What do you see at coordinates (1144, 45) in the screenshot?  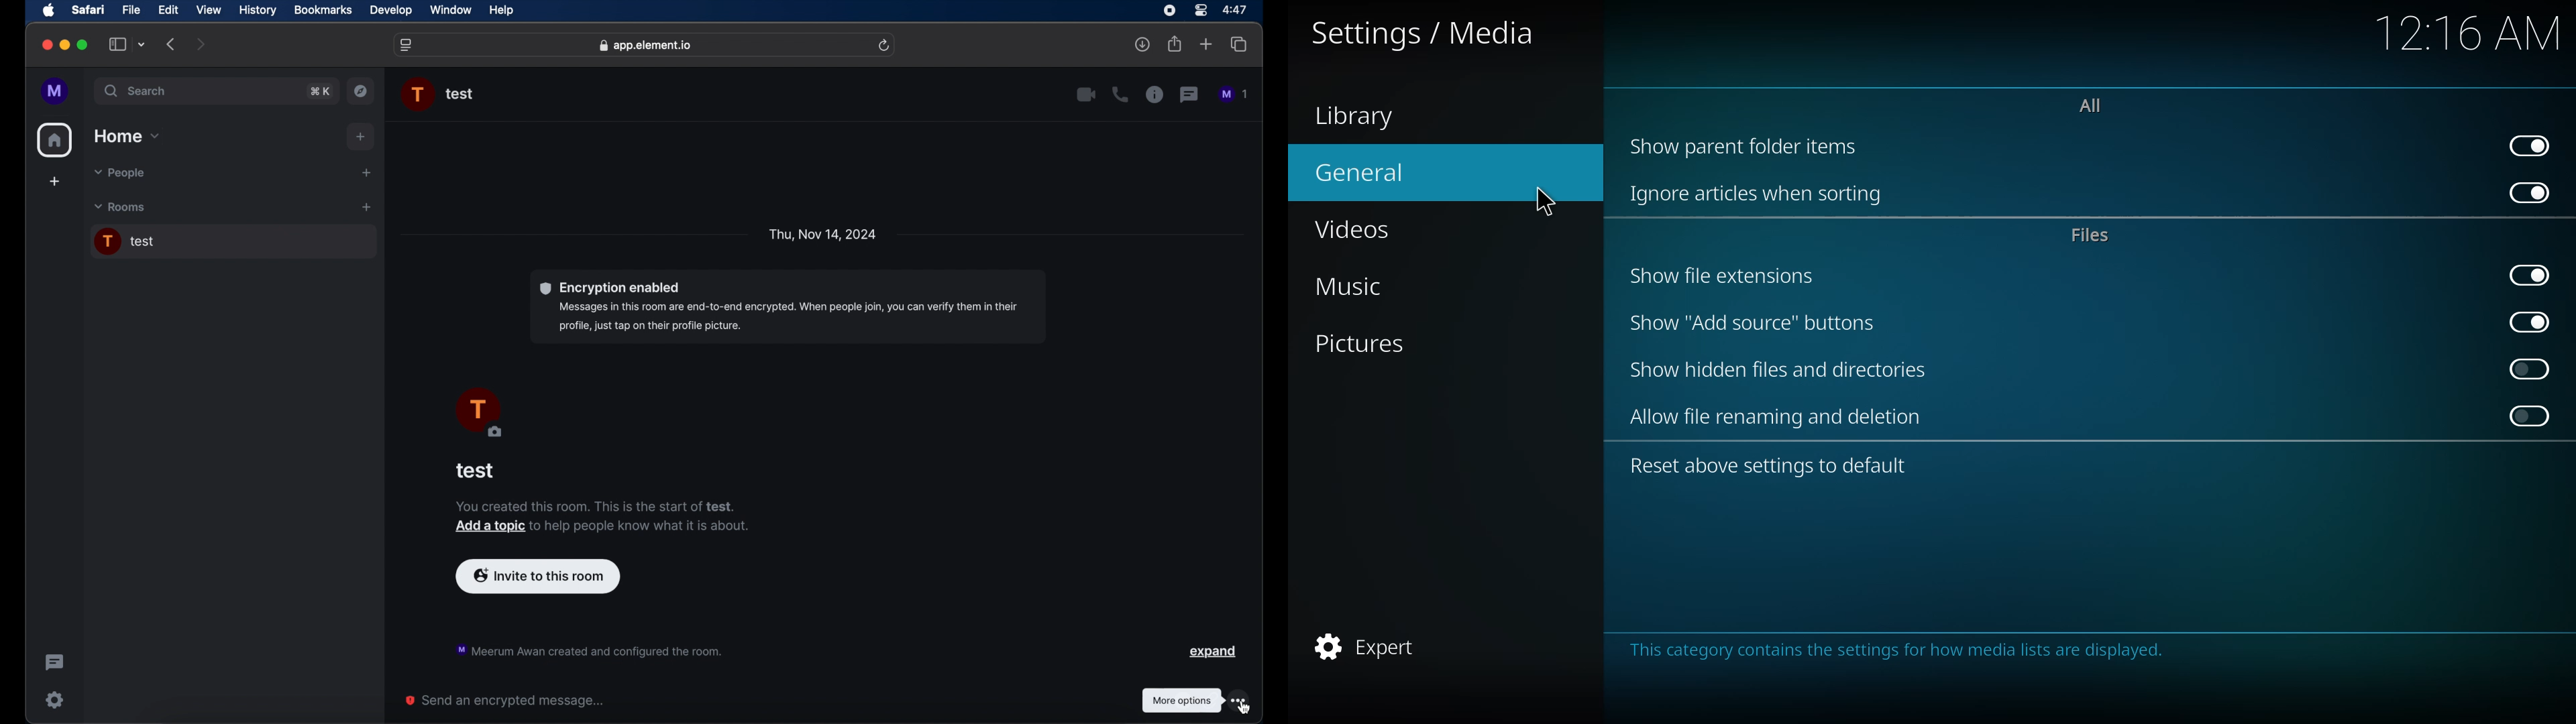 I see `downloads` at bounding box center [1144, 45].